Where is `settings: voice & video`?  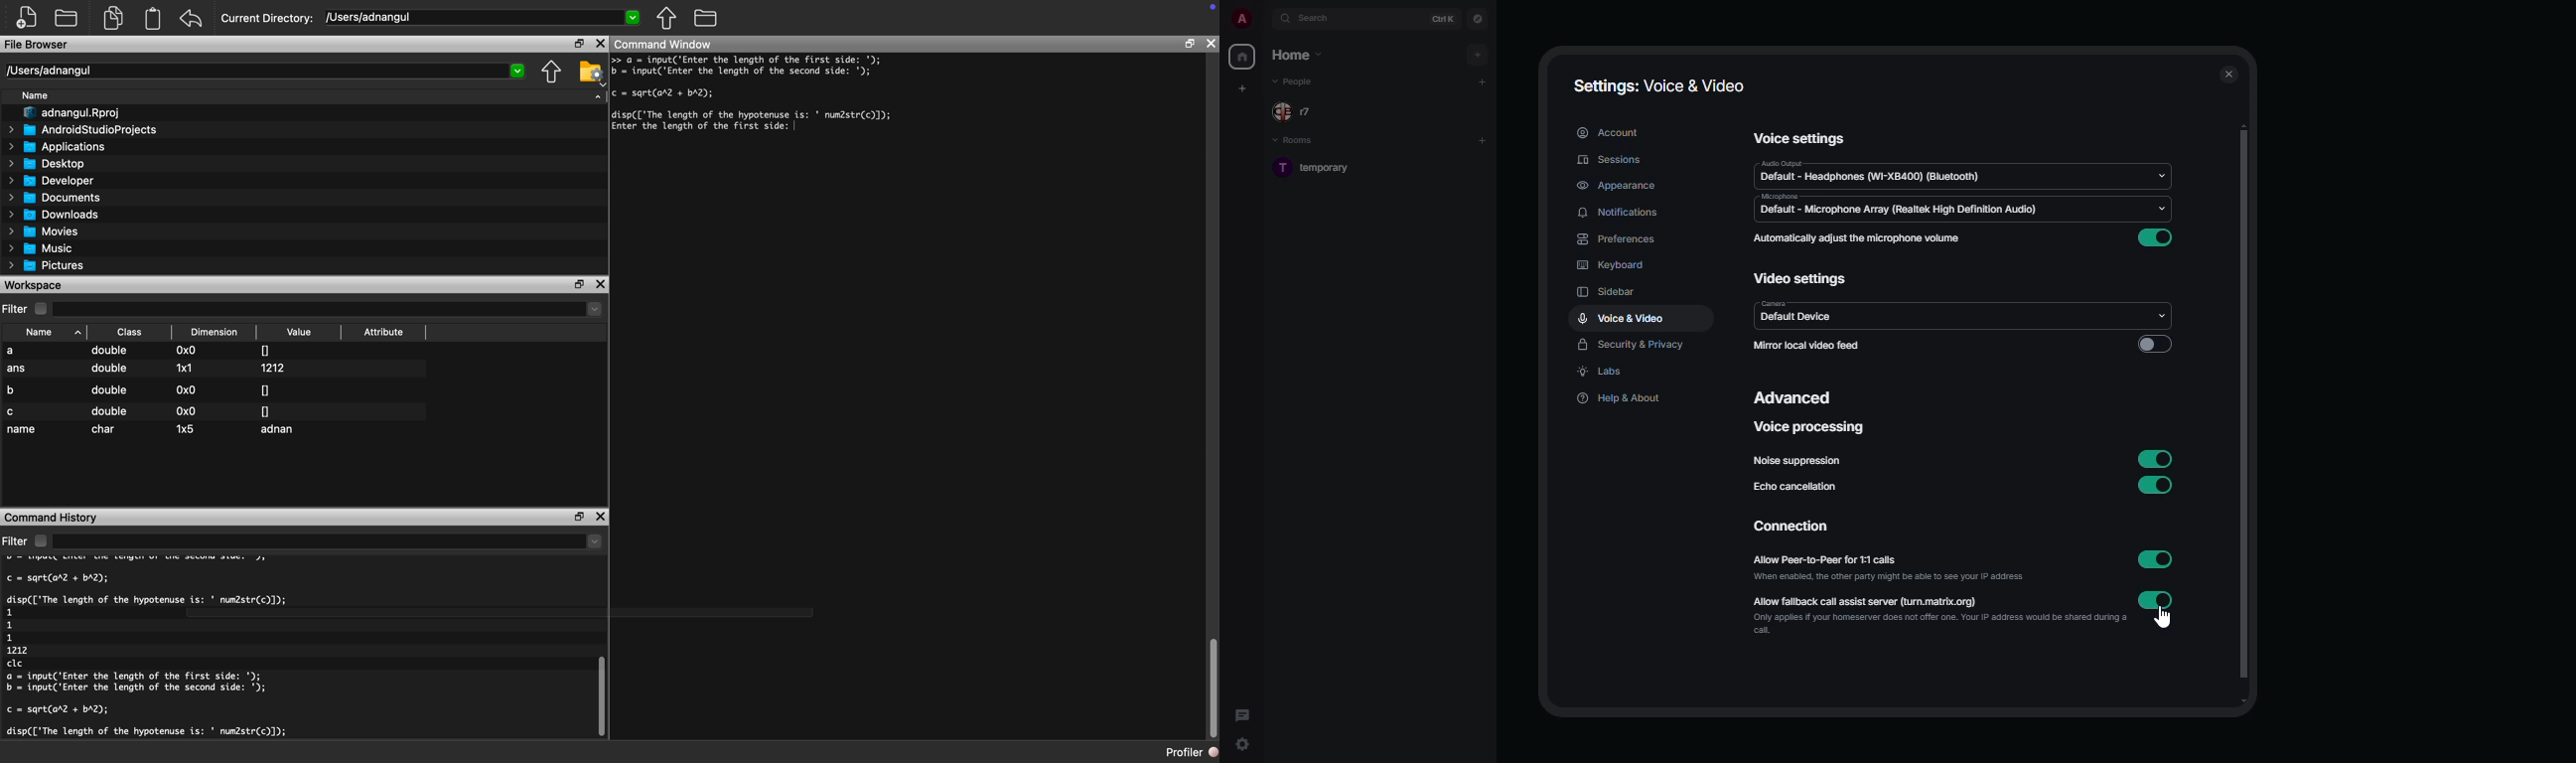 settings: voice & video is located at coordinates (1661, 83).